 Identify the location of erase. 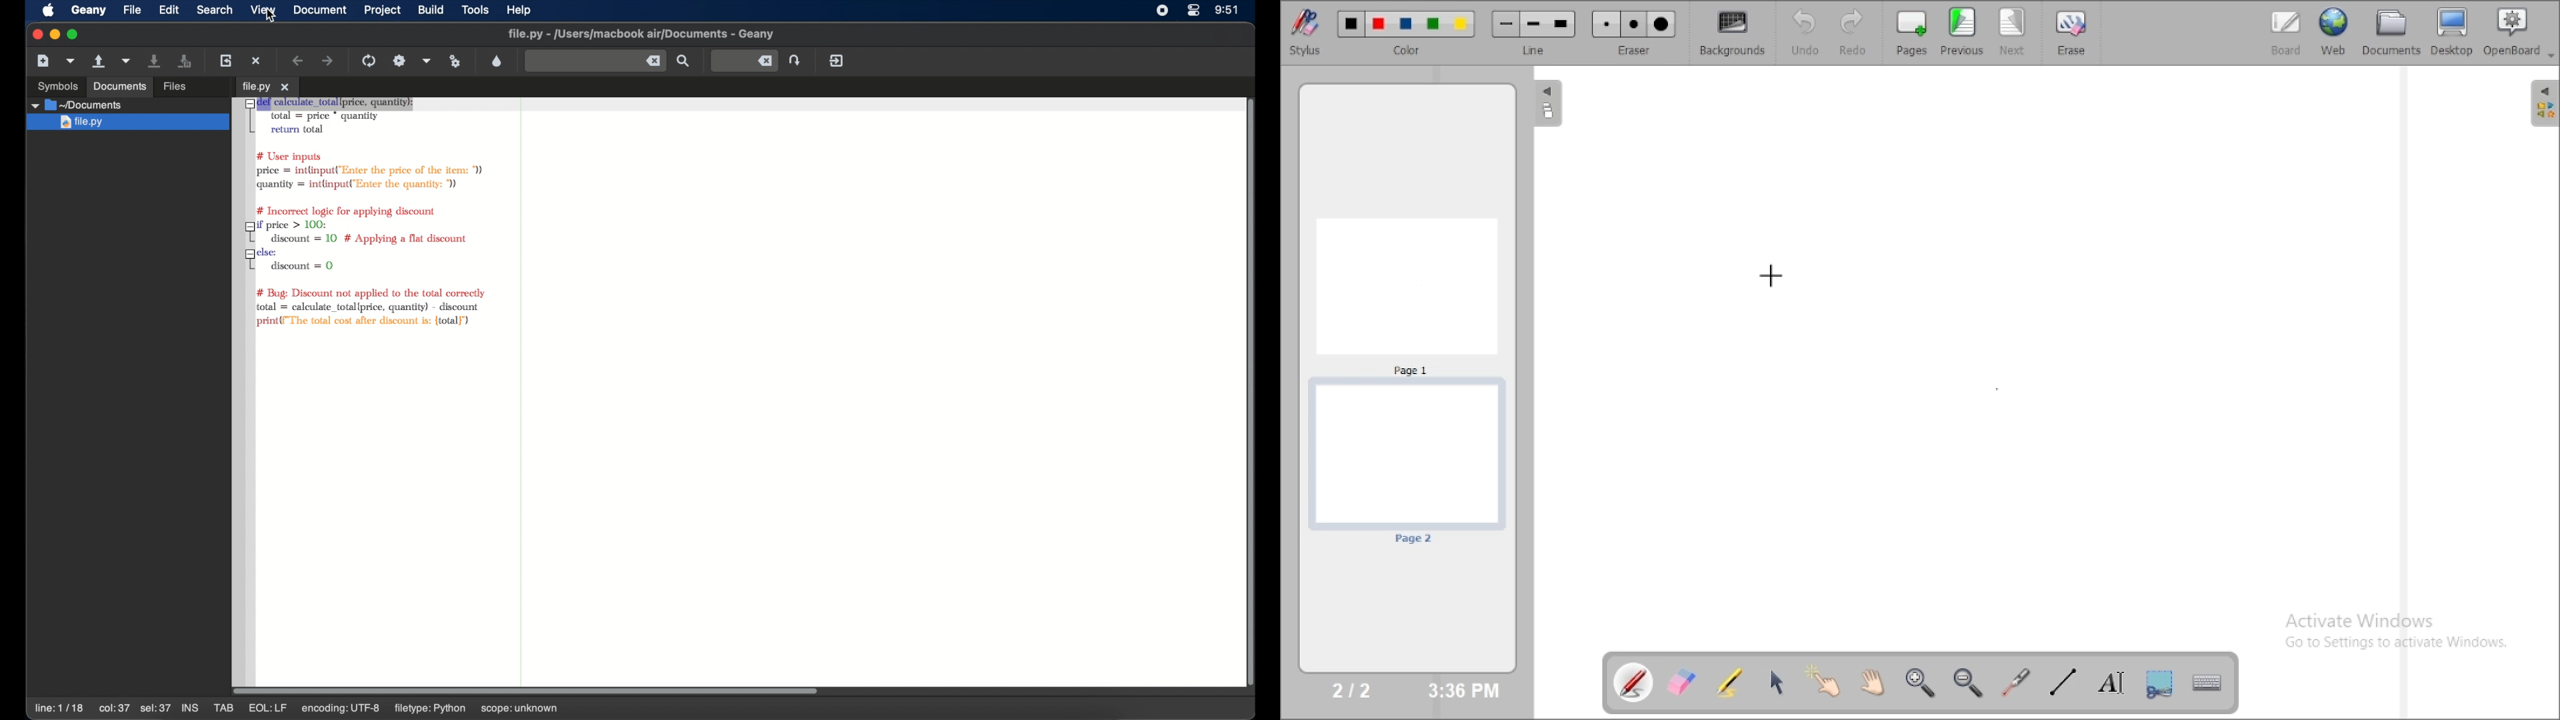
(2070, 32).